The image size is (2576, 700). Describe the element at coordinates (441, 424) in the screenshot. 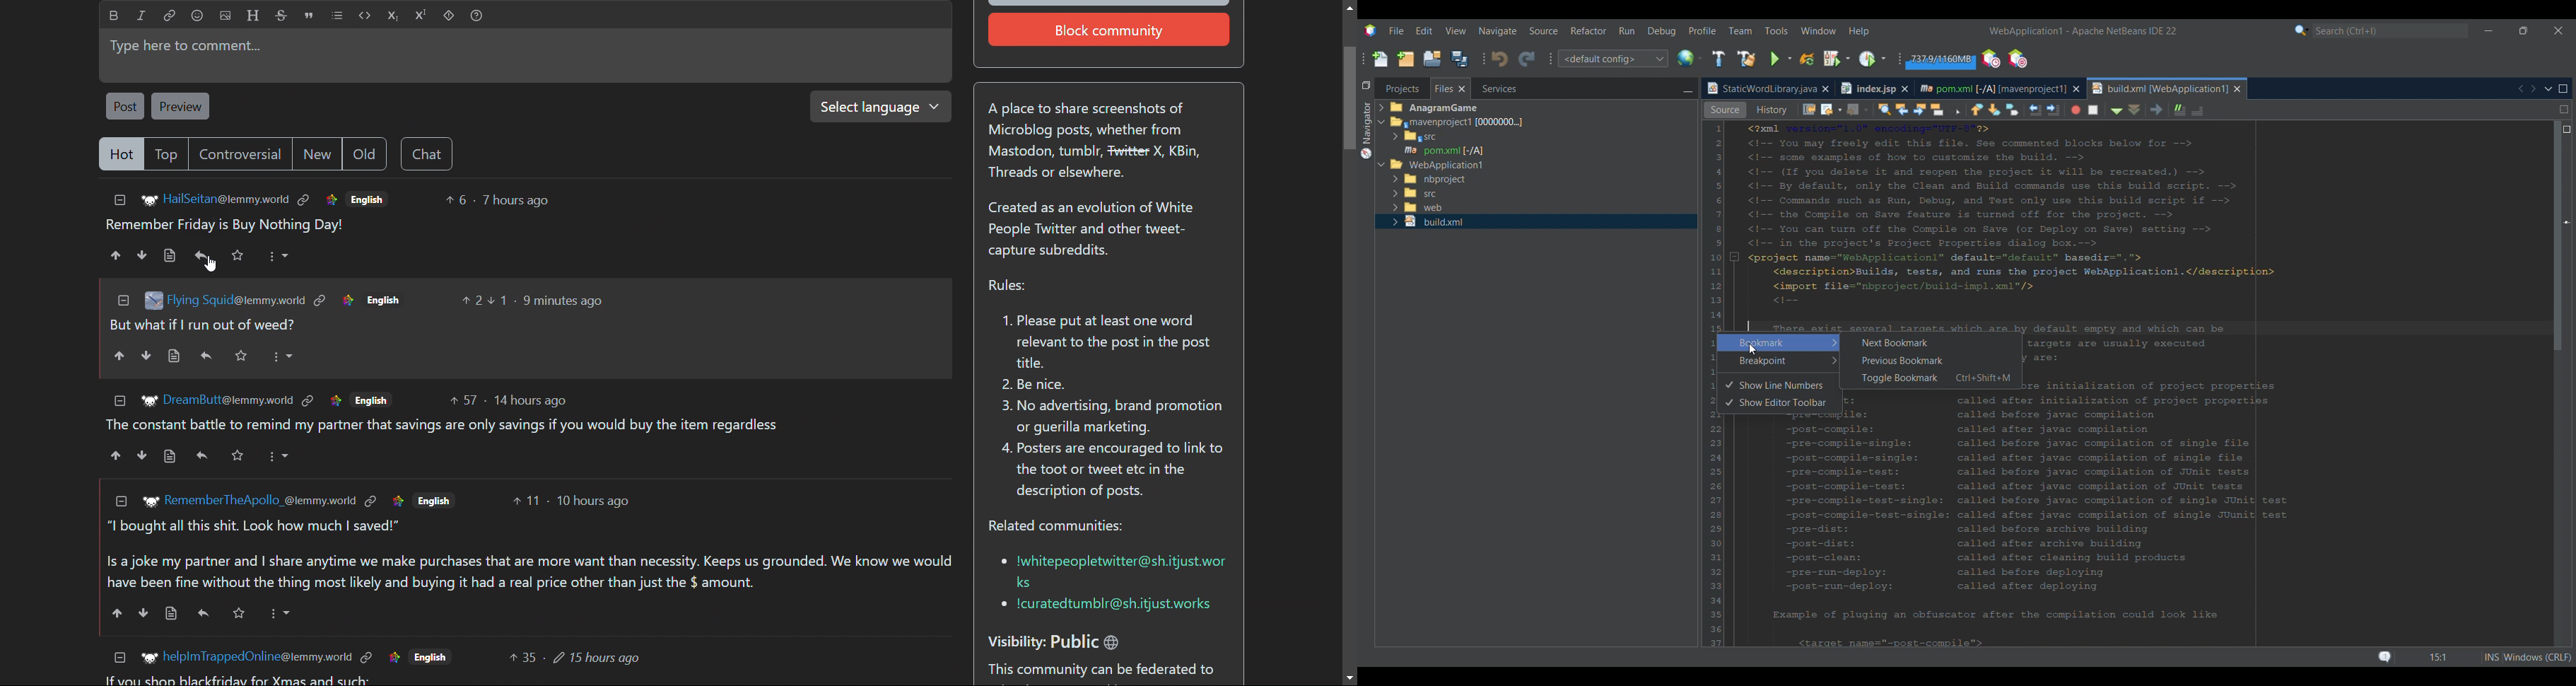

I see `comment` at that location.